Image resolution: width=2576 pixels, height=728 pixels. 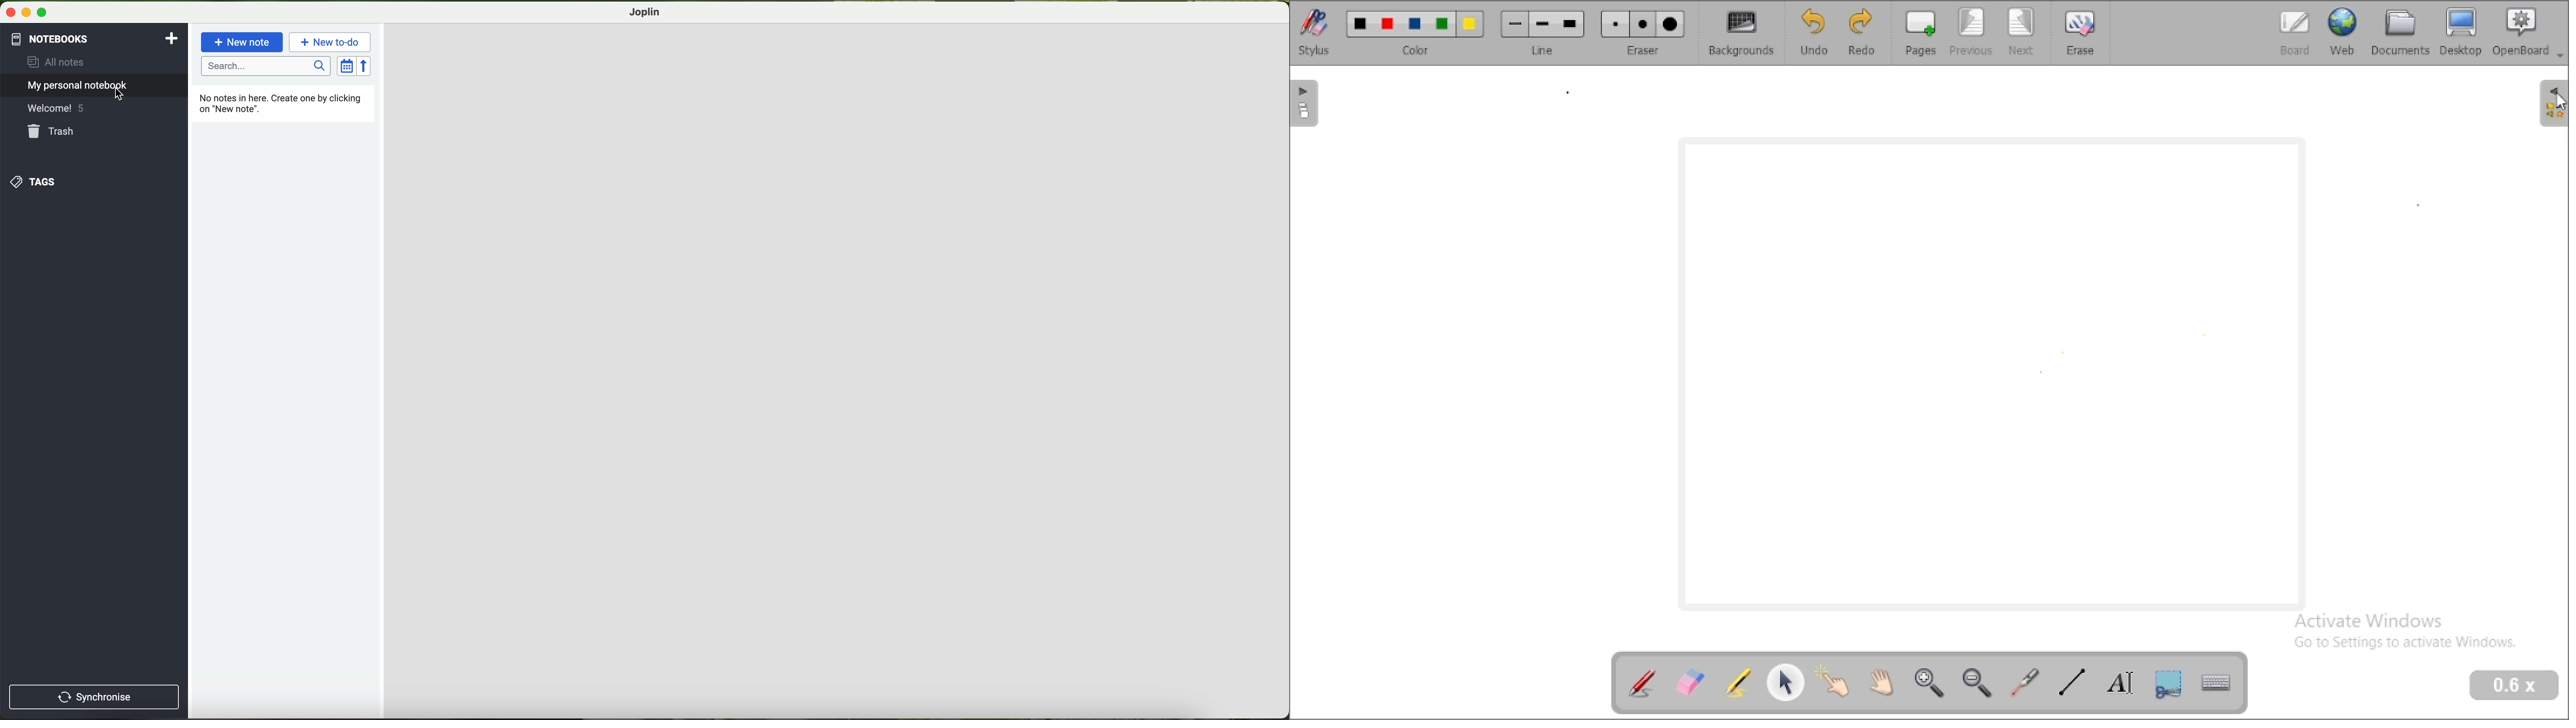 What do you see at coordinates (347, 66) in the screenshot?
I see `` at bounding box center [347, 66].